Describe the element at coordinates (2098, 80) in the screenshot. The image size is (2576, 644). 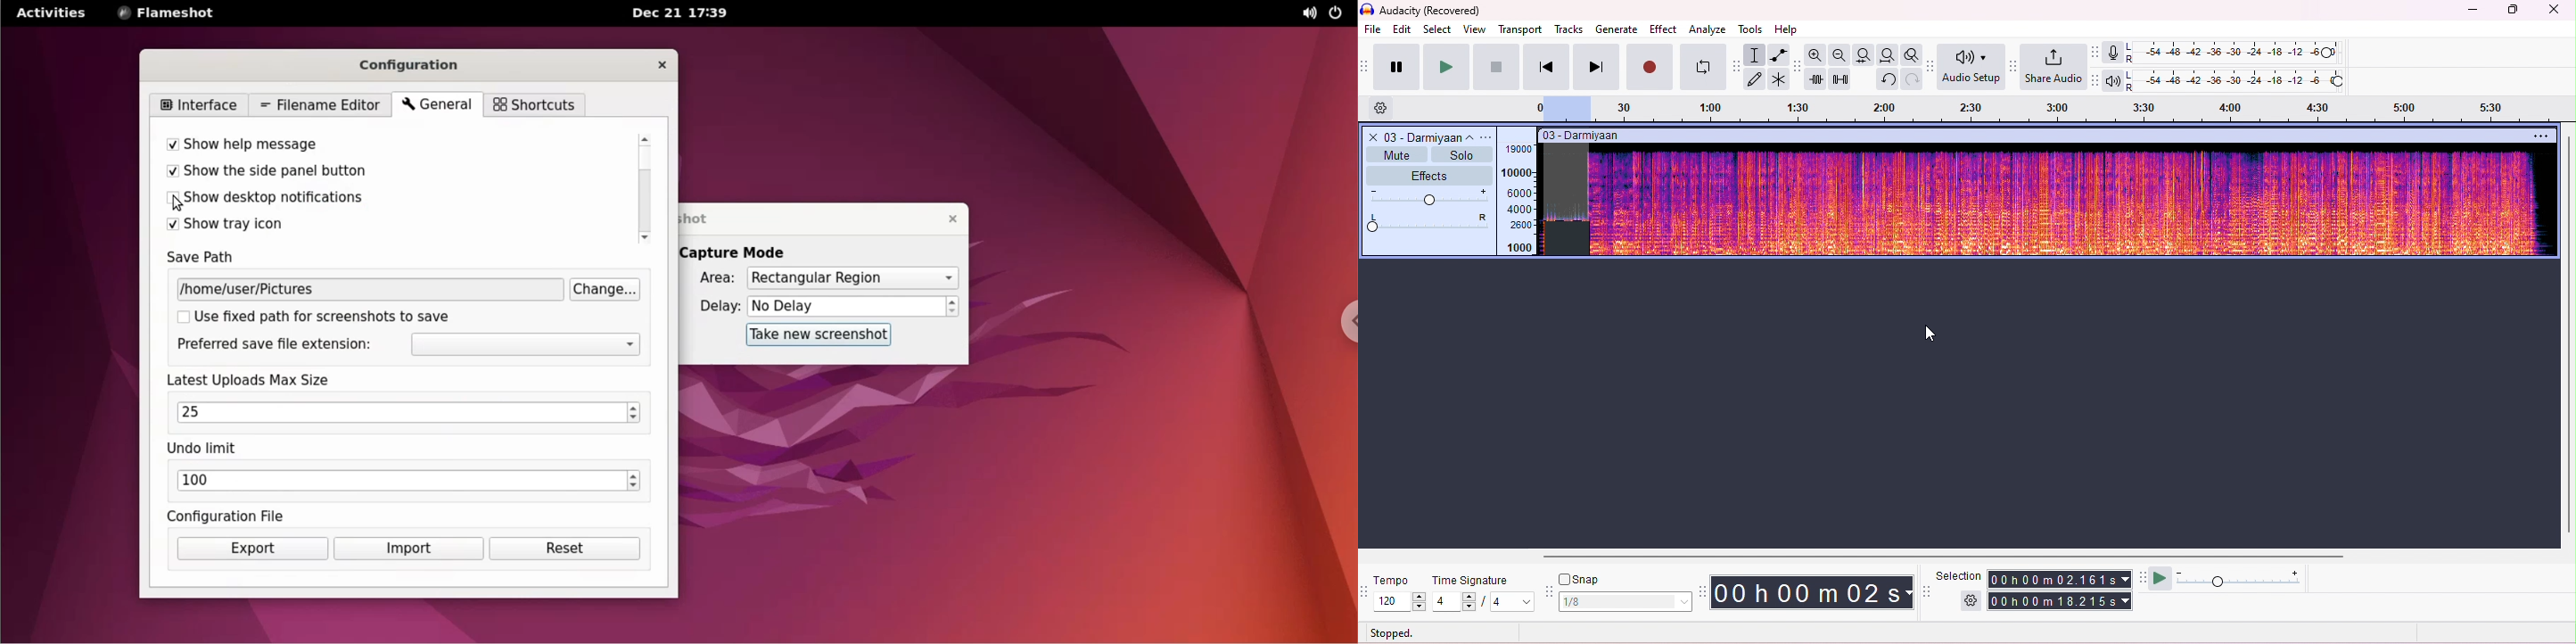
I see `playback meter toolbar` at that location.